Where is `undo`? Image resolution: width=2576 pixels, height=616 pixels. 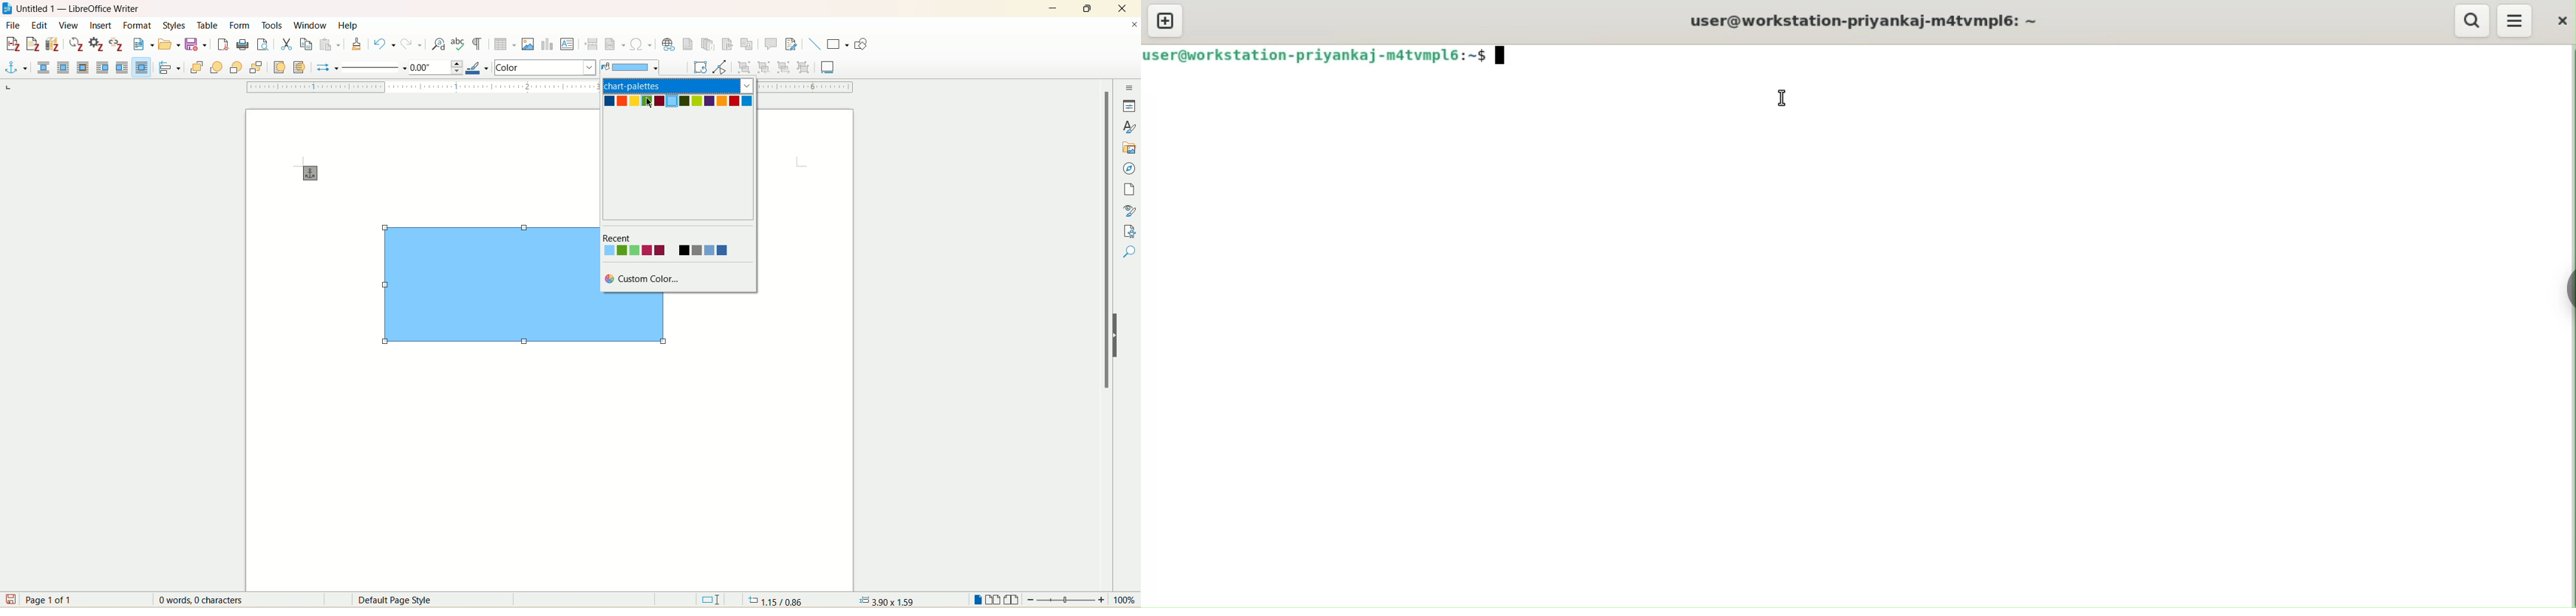 undo is located at coordinates (386, 46).